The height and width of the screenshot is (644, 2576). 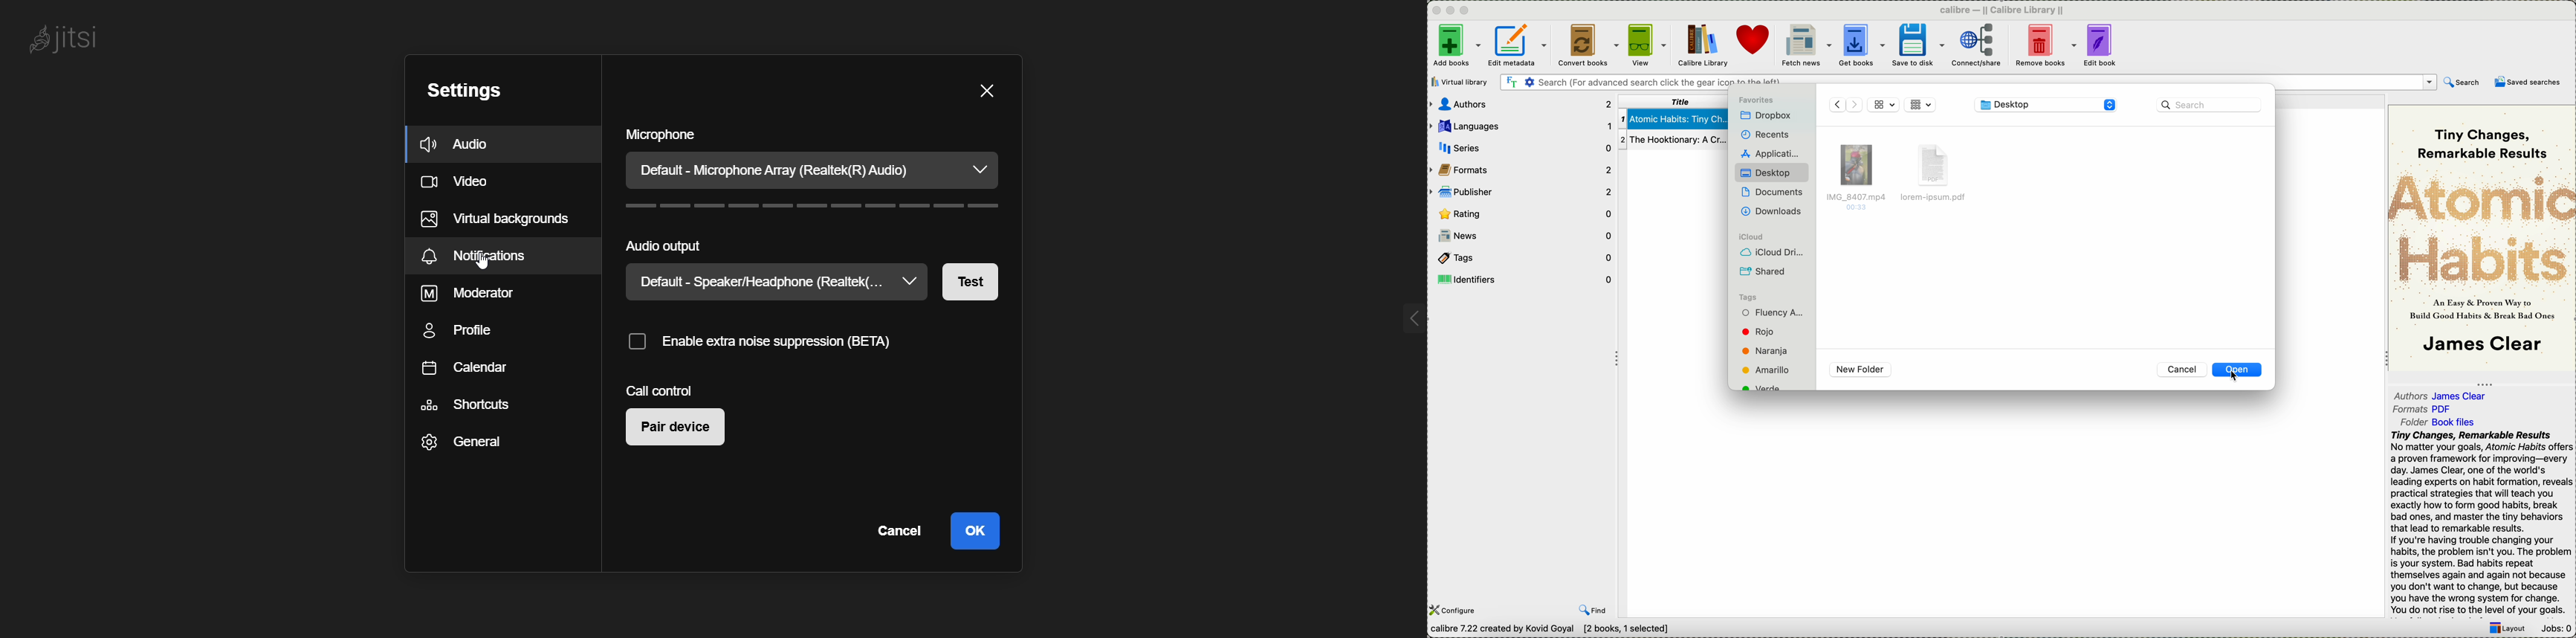 I want to click on search bar, so click(x=1967, y=82).